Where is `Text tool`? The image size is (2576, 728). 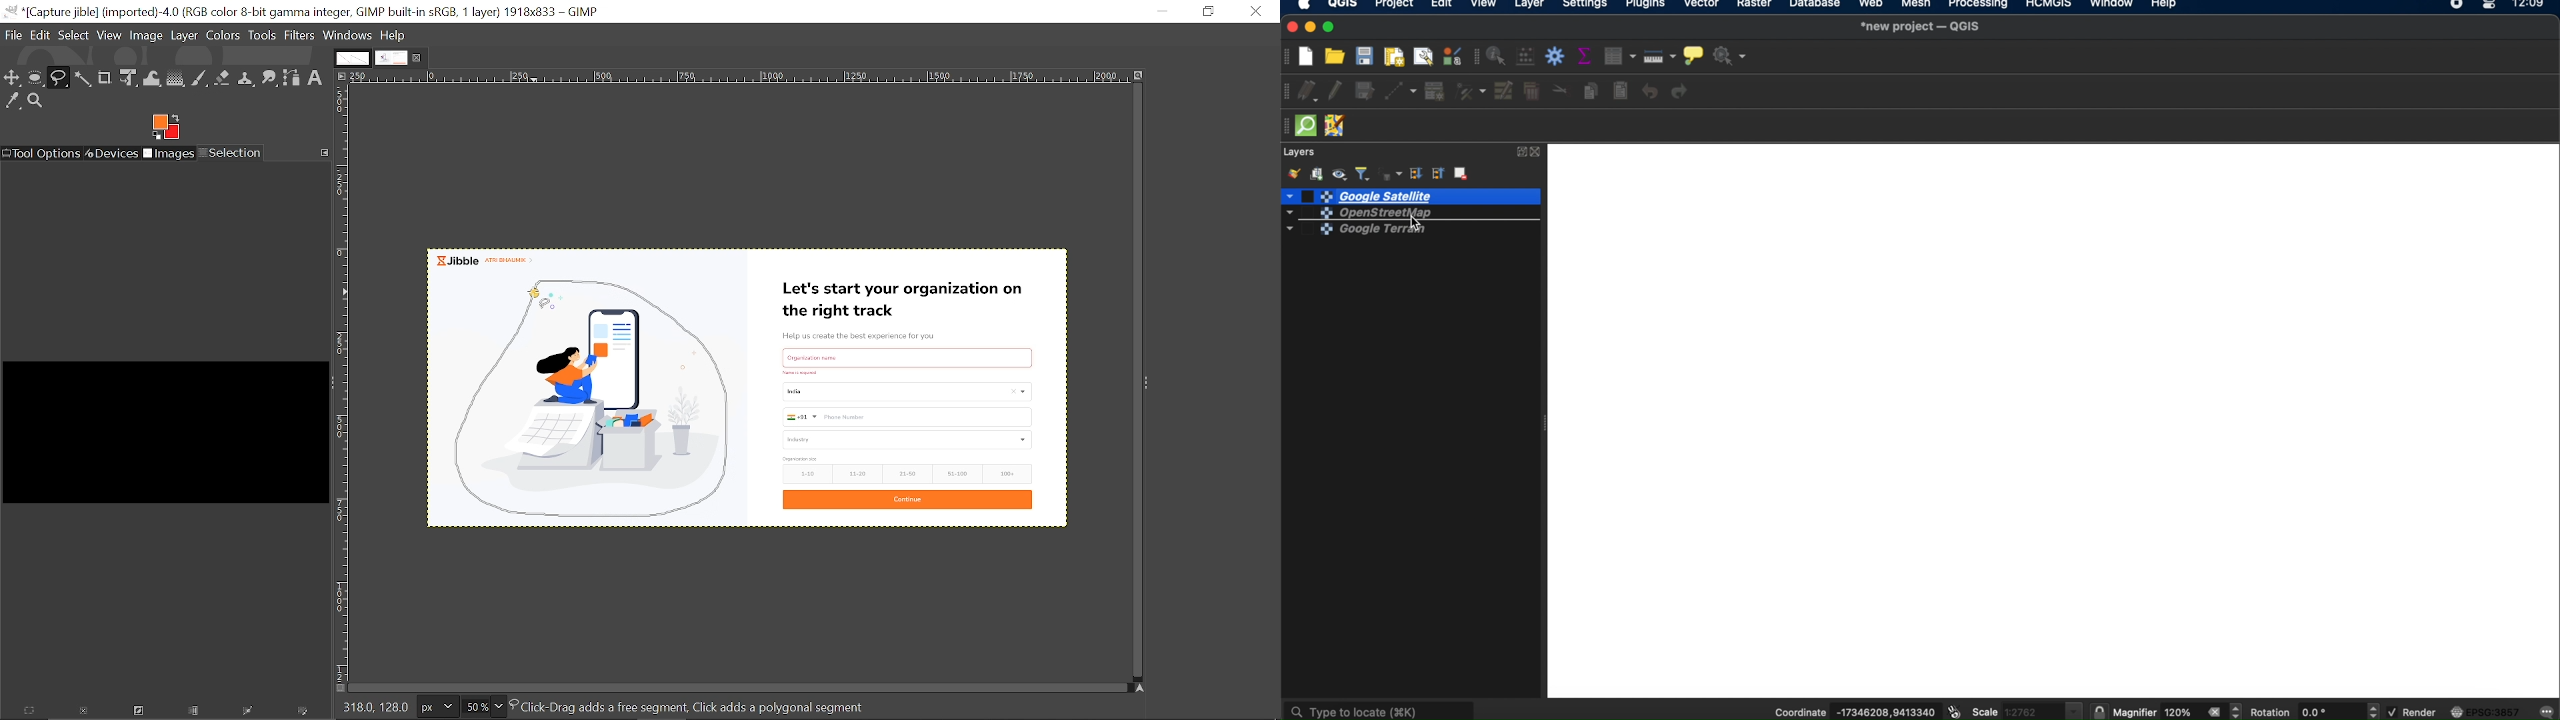
Text tool is located at coordinates (317, 78).